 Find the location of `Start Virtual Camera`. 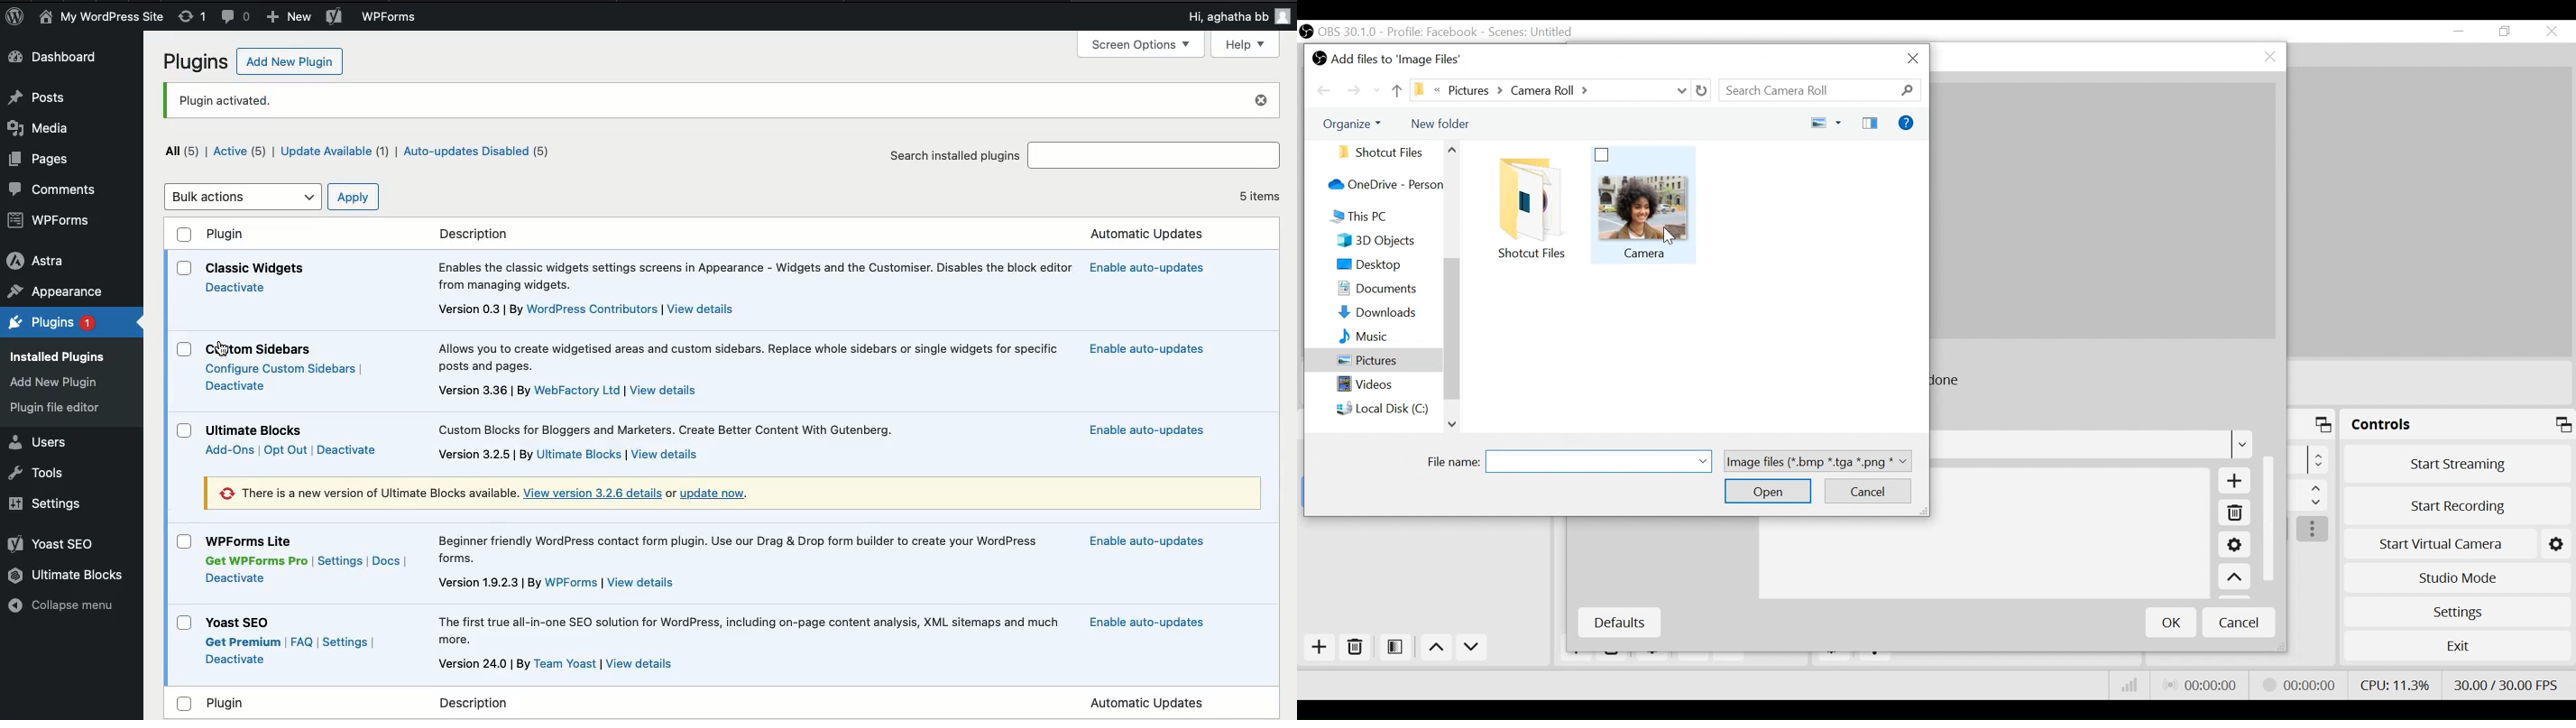

Start Virtual Camera is located at coordinates (2458, 541).